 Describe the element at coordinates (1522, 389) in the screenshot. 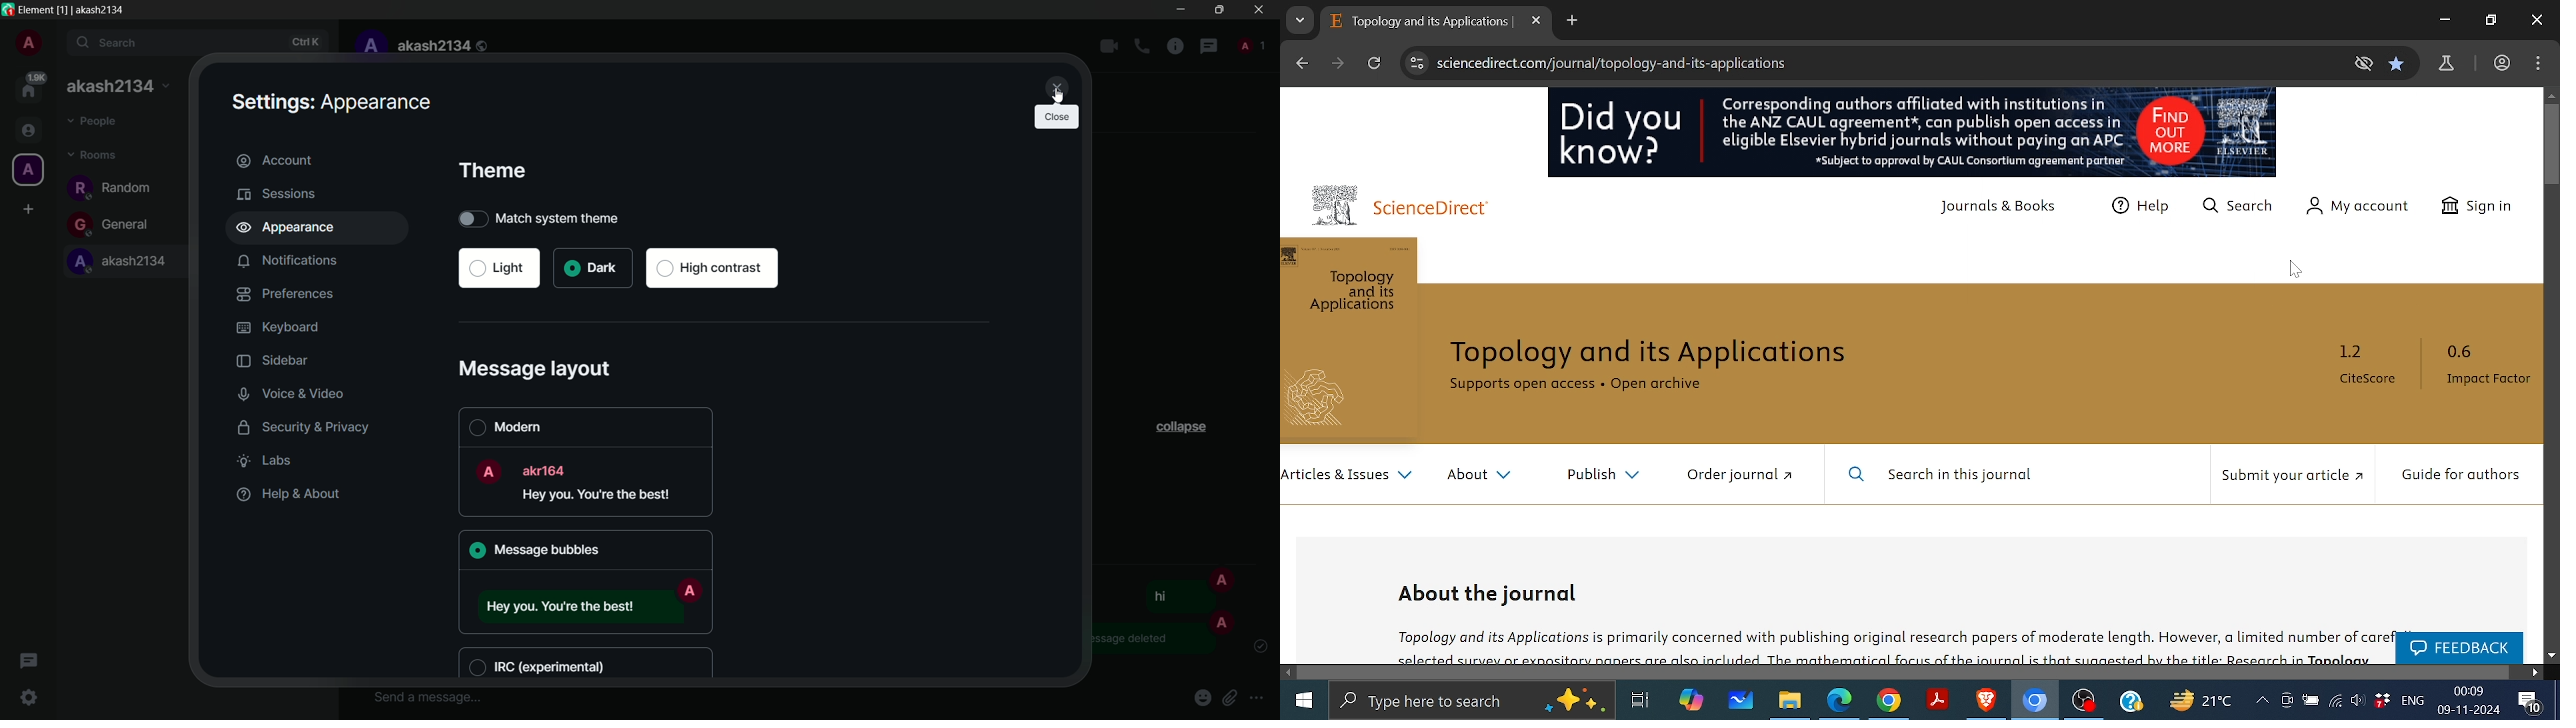

I see `support open access` at that location.